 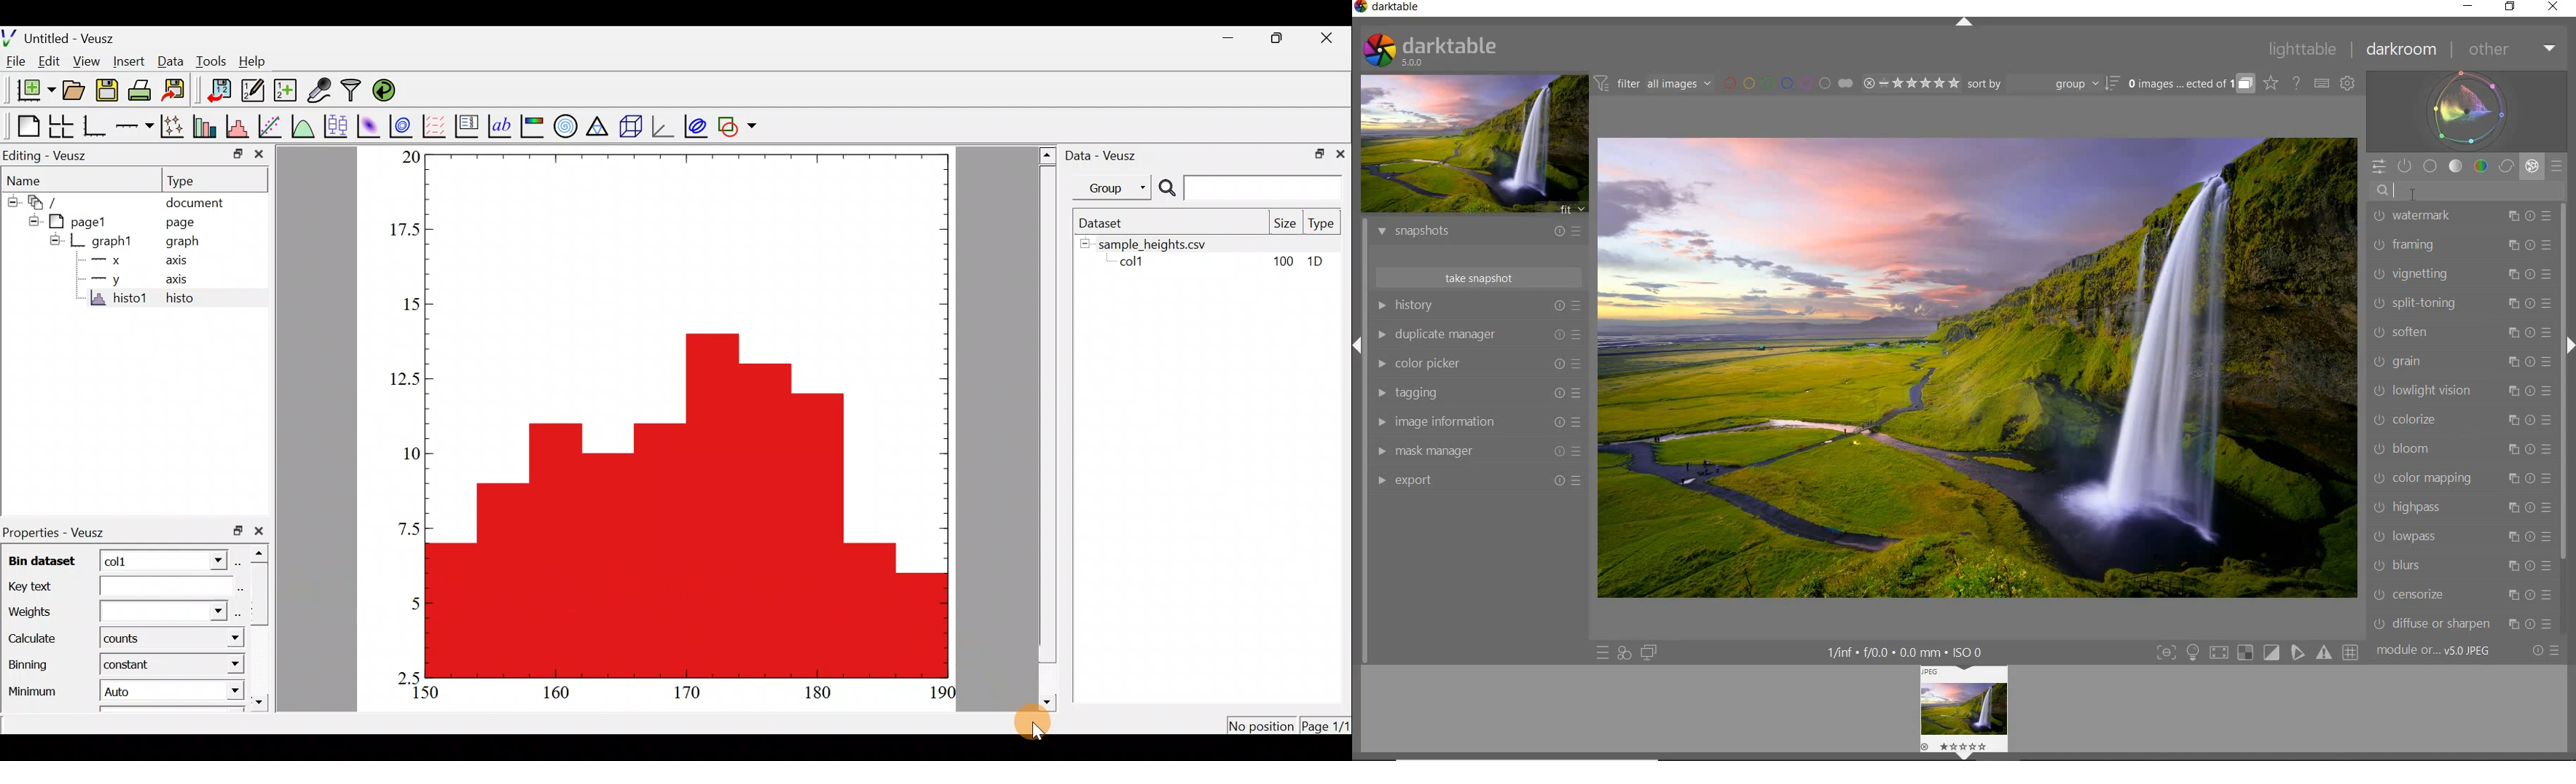 What do you see at coordinates (2461, 477) in the screenshot?
I see `color mapping` at bounding box center [2461, 477].